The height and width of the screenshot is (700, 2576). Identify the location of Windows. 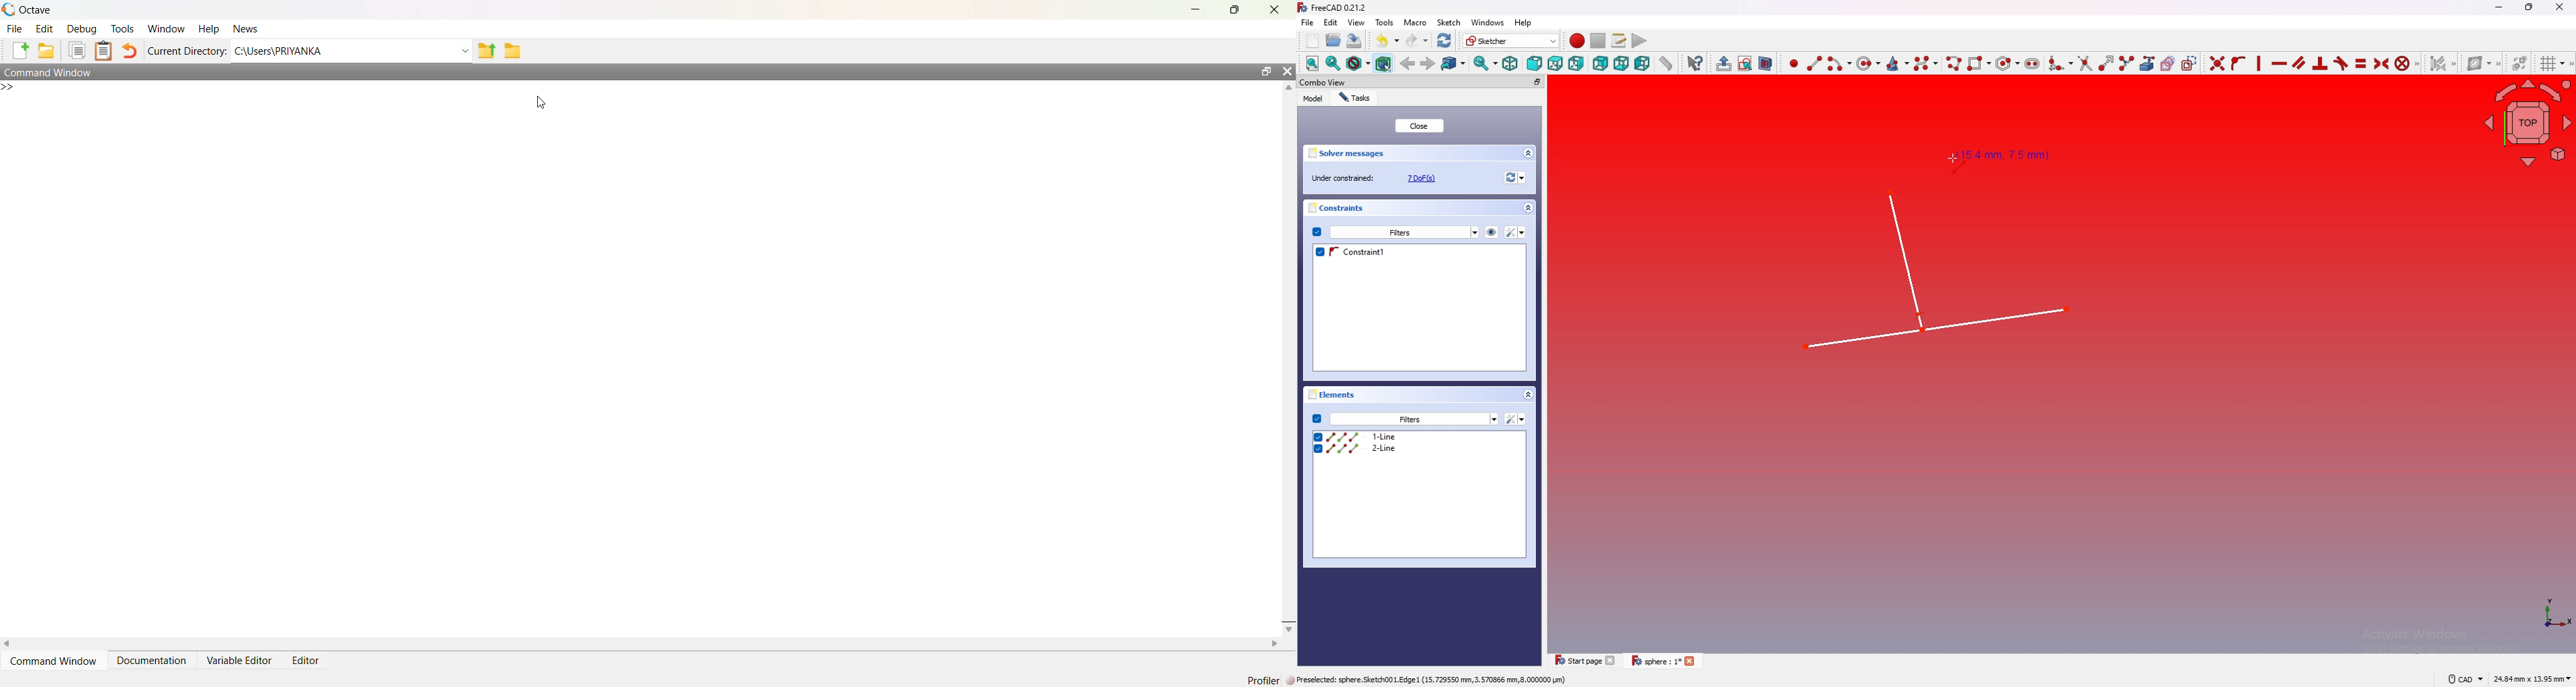
(1488, 23).